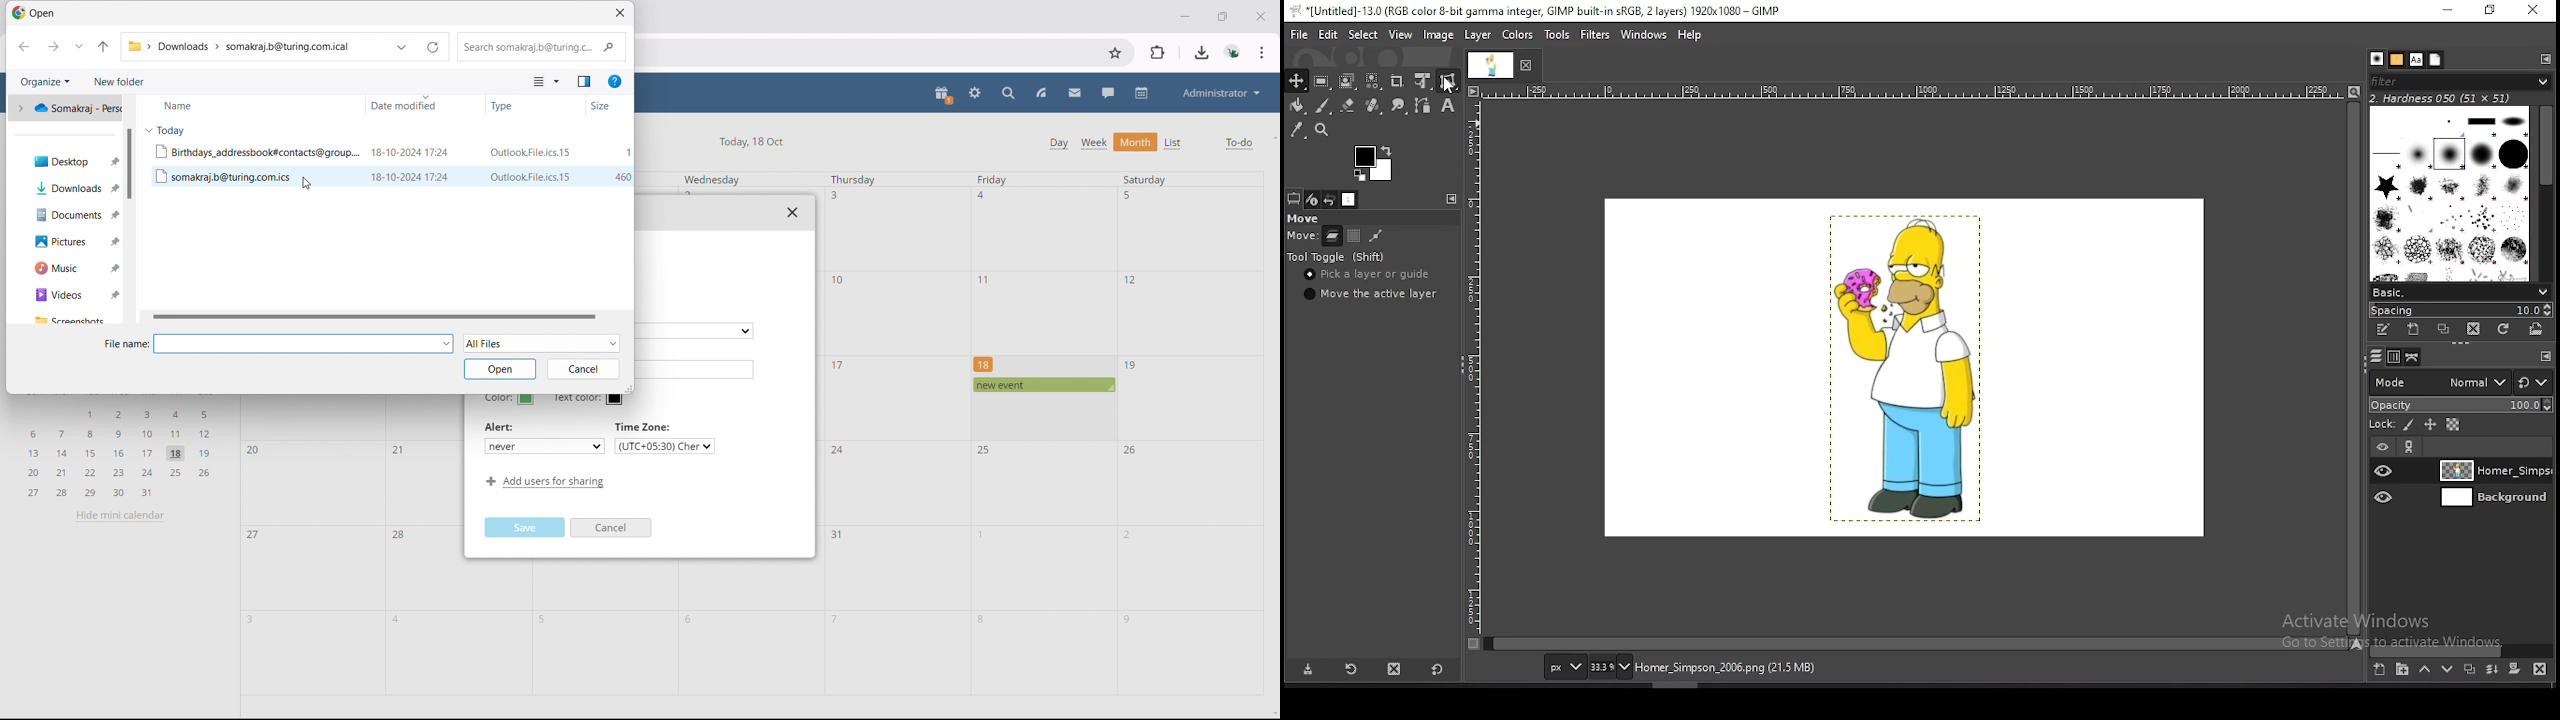 The width and height of the screenshot is (2576, 728). Describe the element at coordinates (584, 81) in the screenshot. I see `preview pane` at that location.